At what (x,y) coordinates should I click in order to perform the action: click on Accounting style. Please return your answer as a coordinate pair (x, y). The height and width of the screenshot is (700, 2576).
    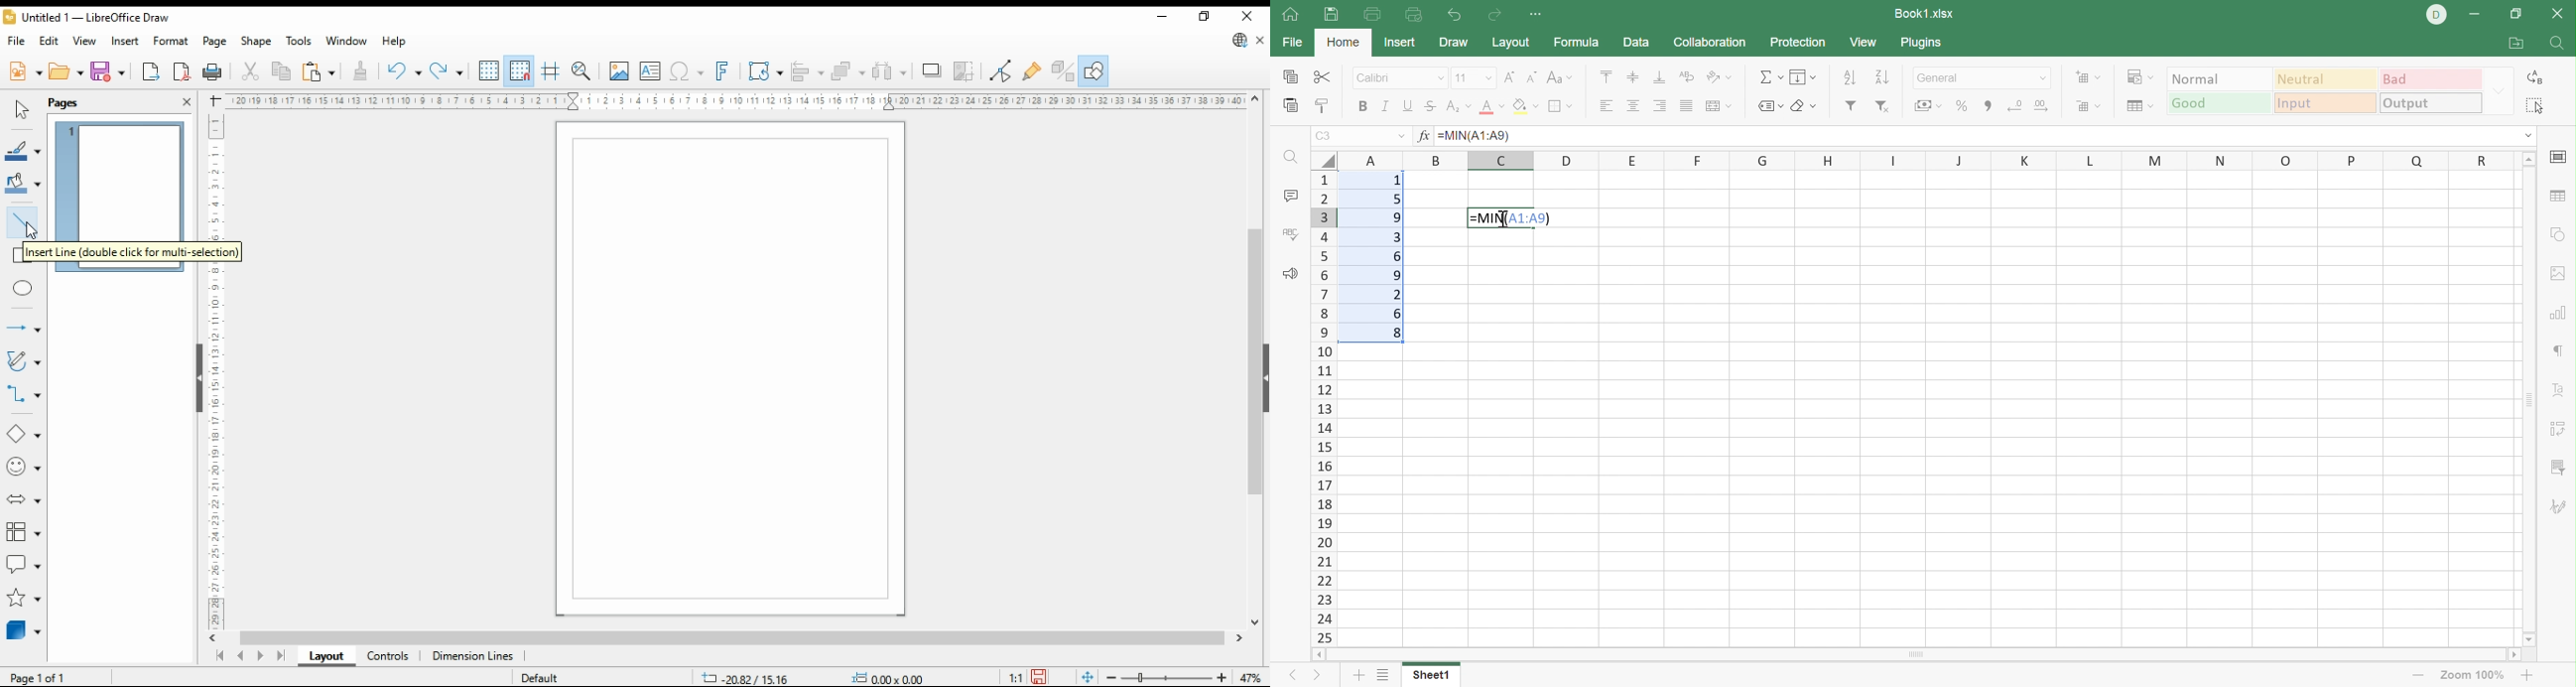
    Looking at the image, I should click on (1929, 104).